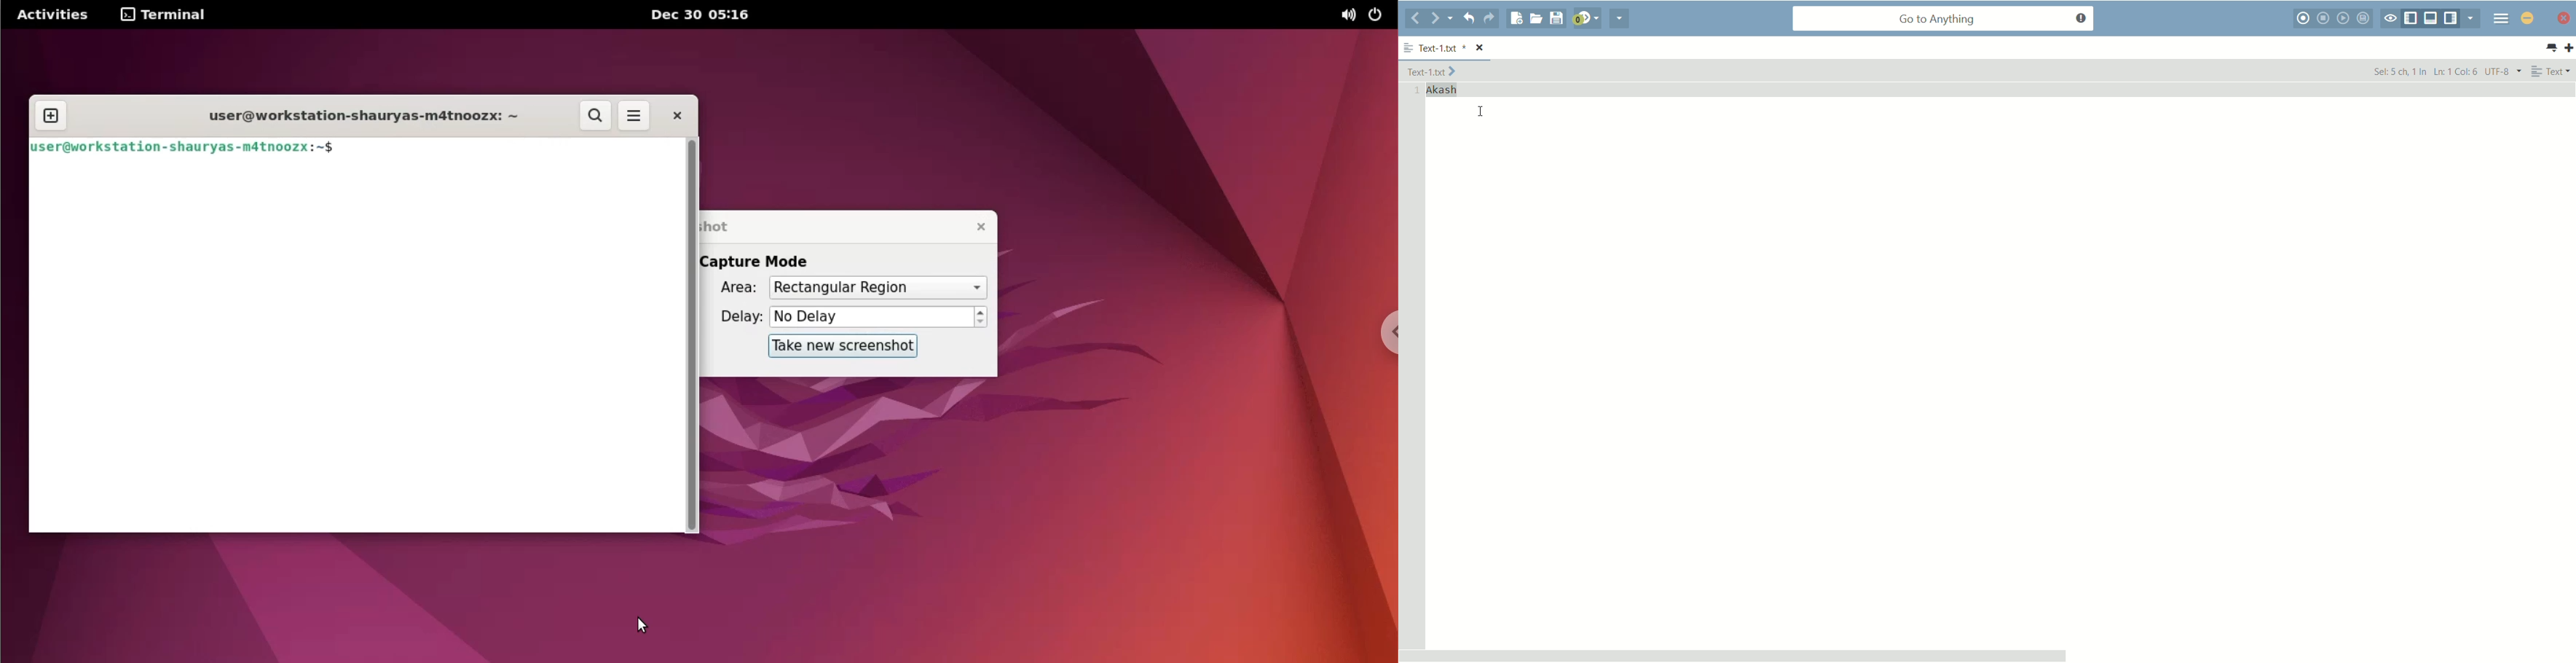  What do you see at coordinates (2345, 18) in the screenshot?
I see `play last macro` at bounding box center [2345, 18].